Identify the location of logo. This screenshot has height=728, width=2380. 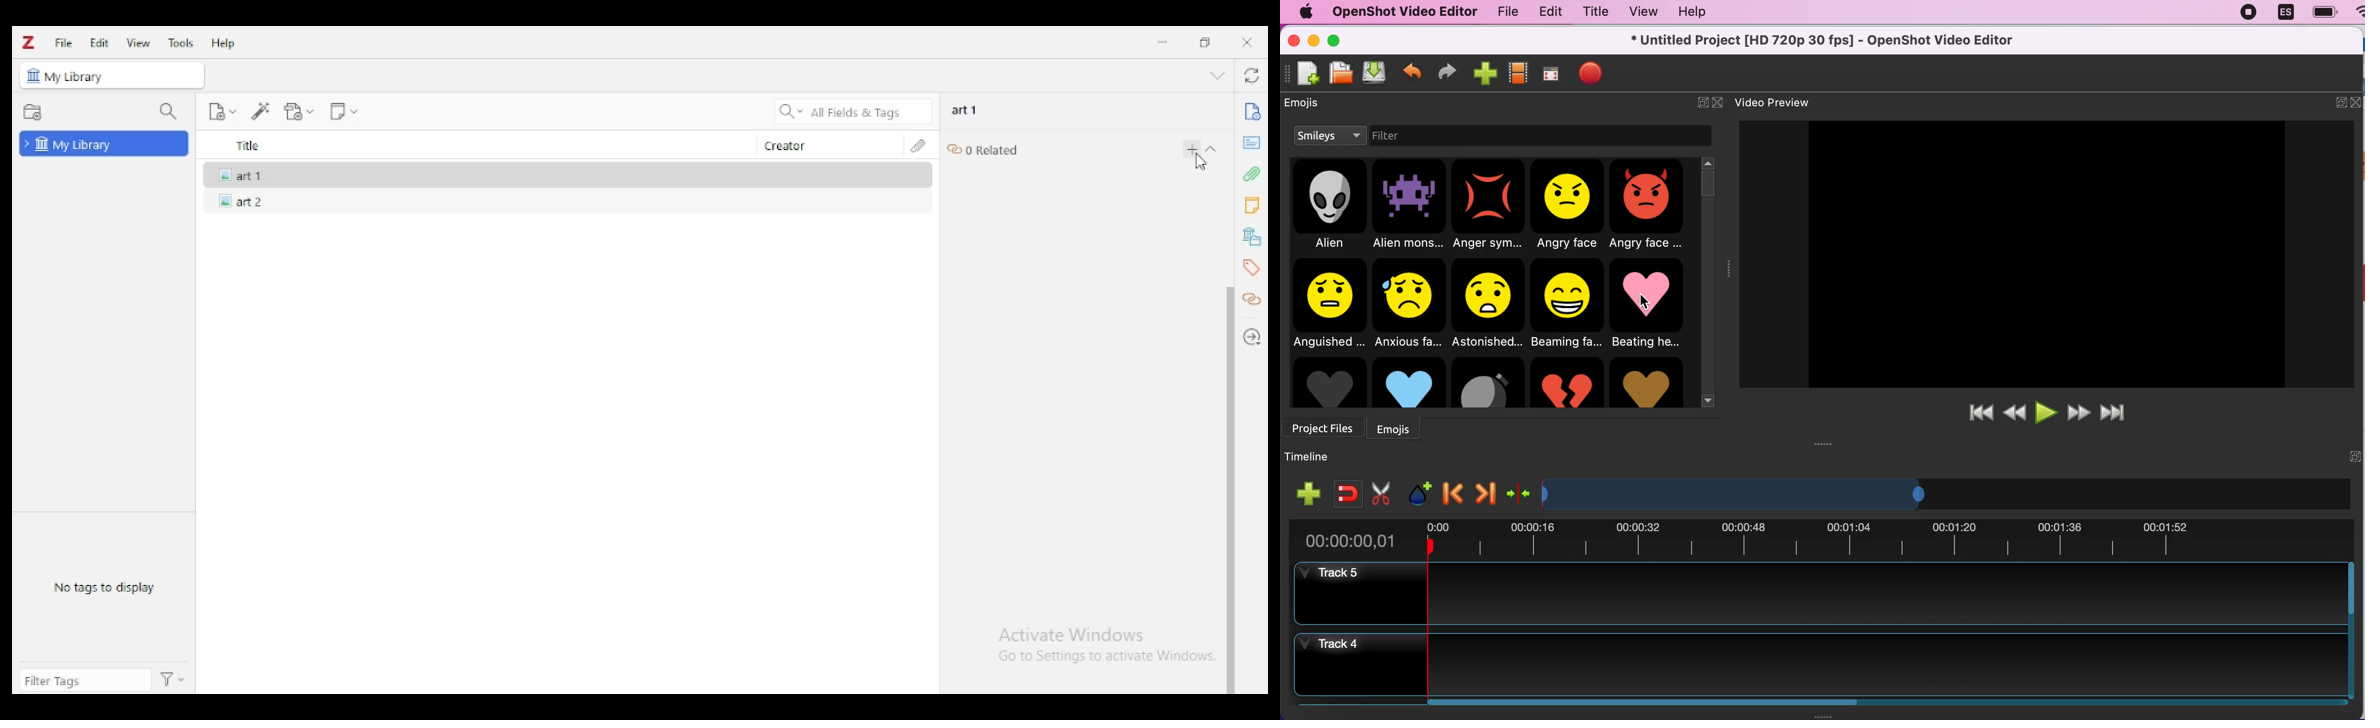
(29, 43).